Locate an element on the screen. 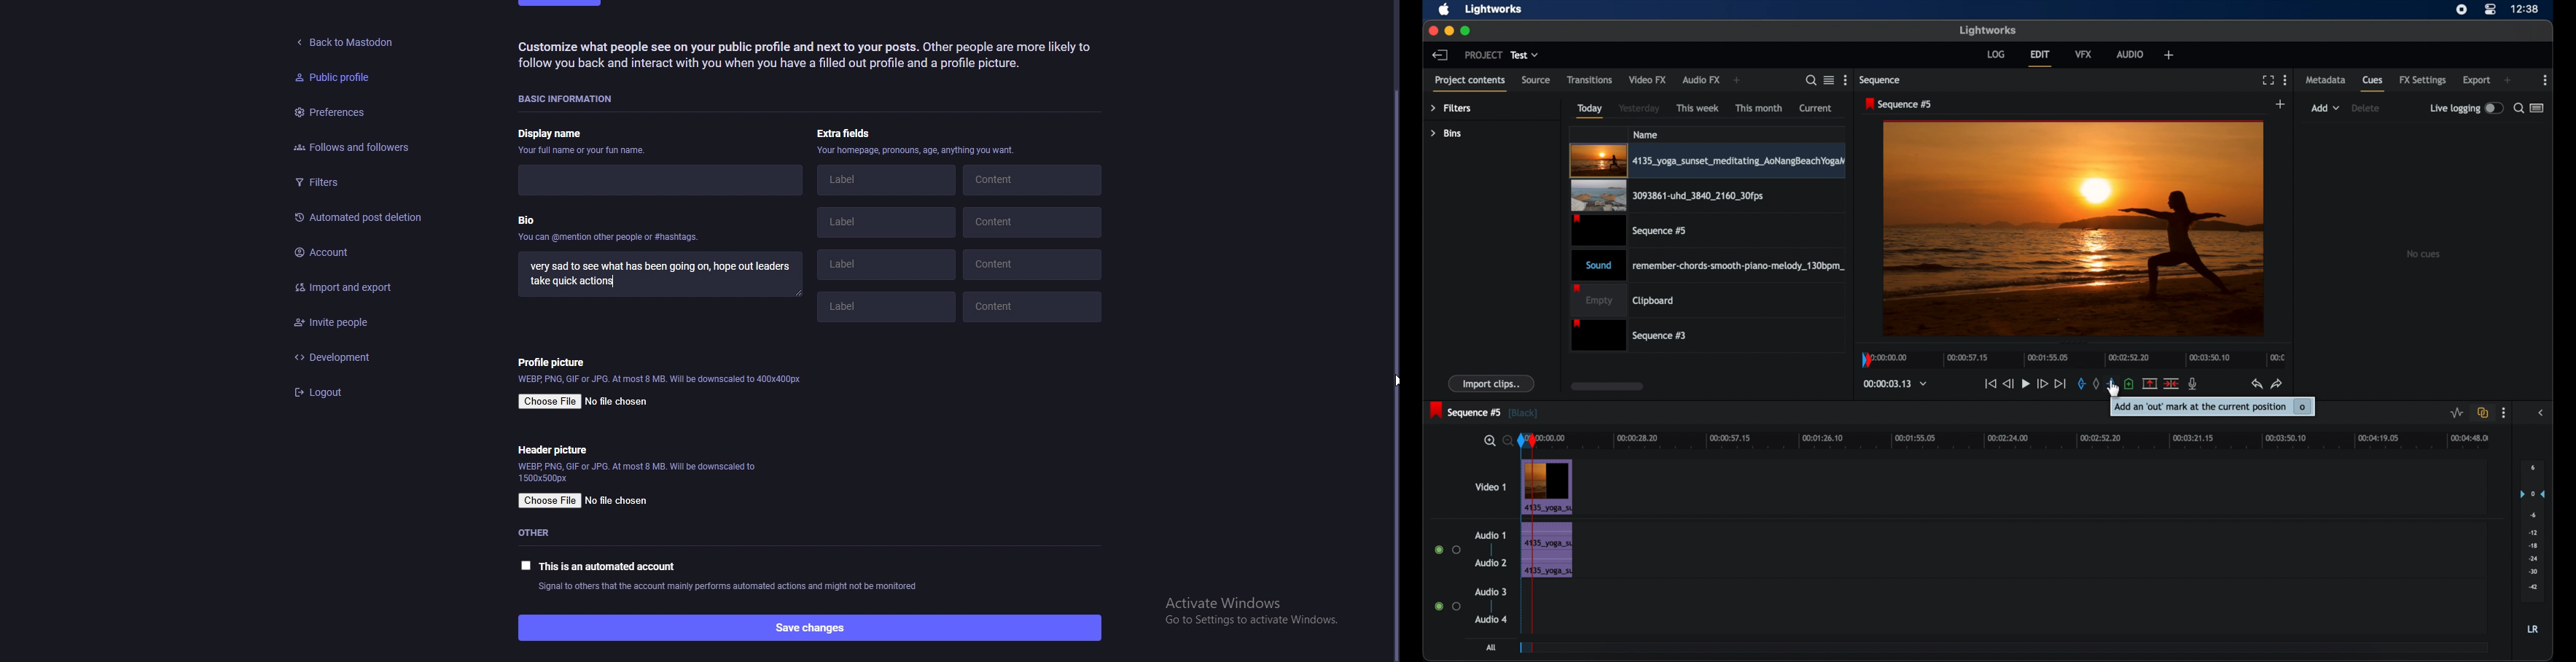 The width and height of the screenshot is (2576, 672). undo is located at coordinates (2257, 384).